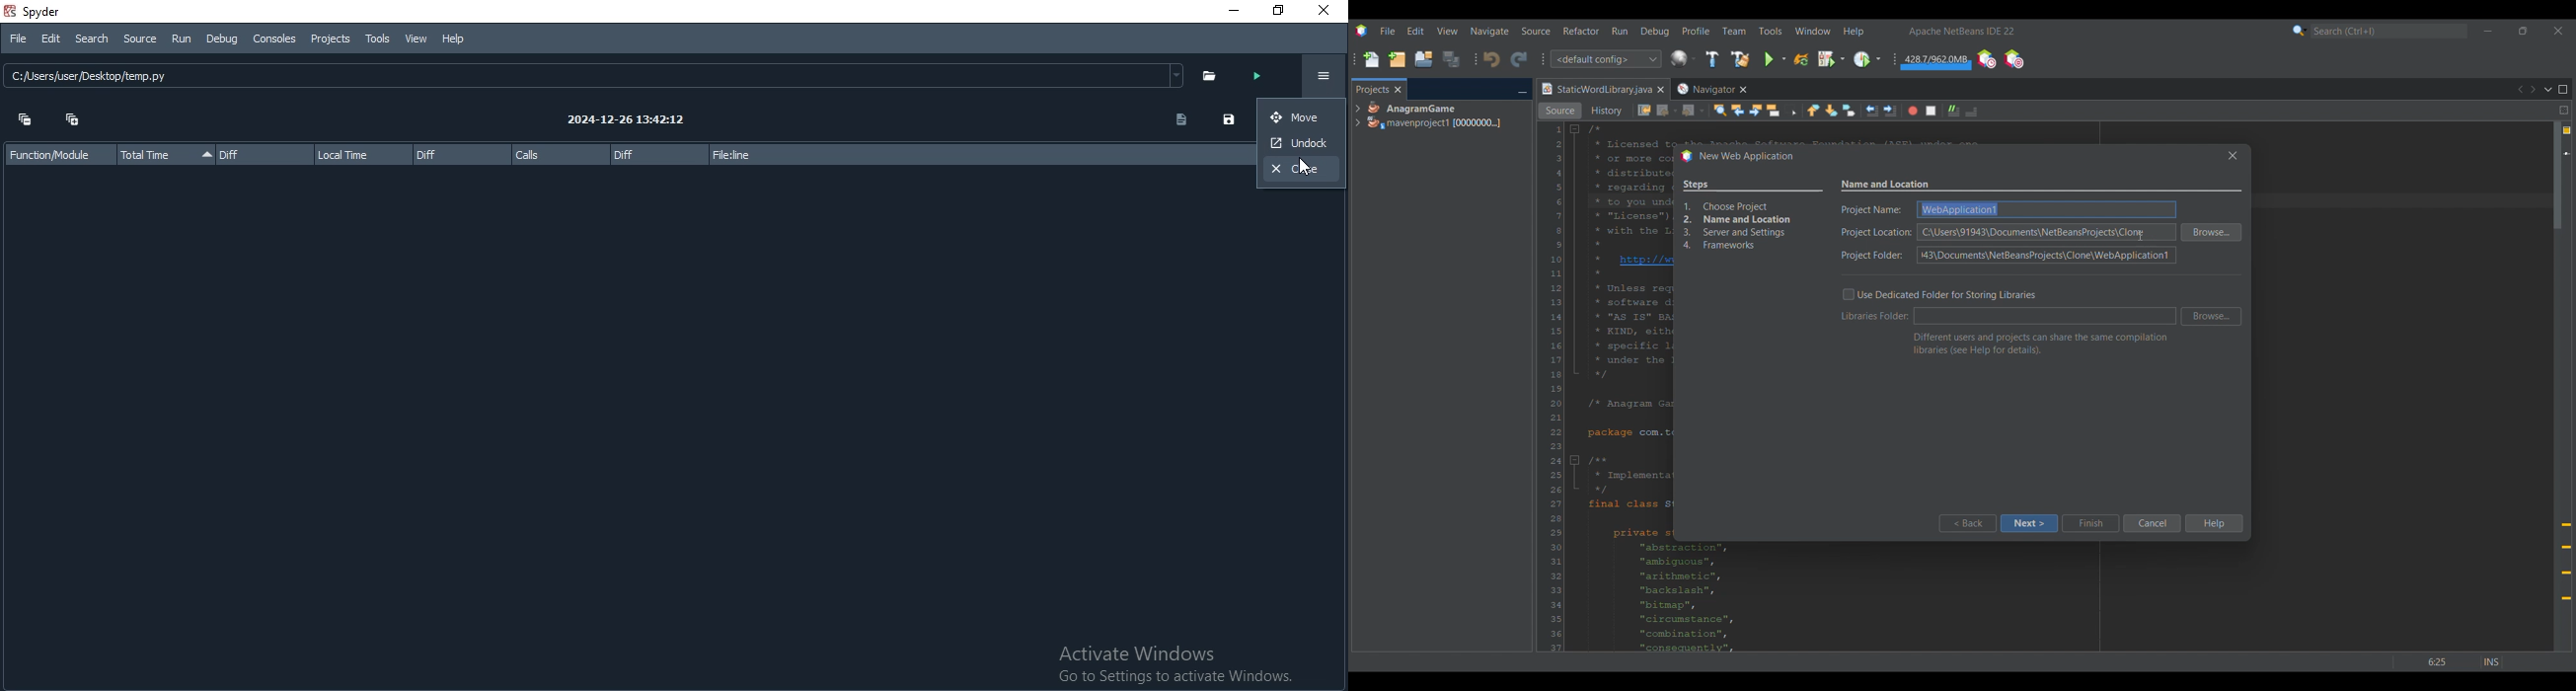 This screenshot has height=700, width=2576. I want to click on Stop macro recording, so click(1931, 111).